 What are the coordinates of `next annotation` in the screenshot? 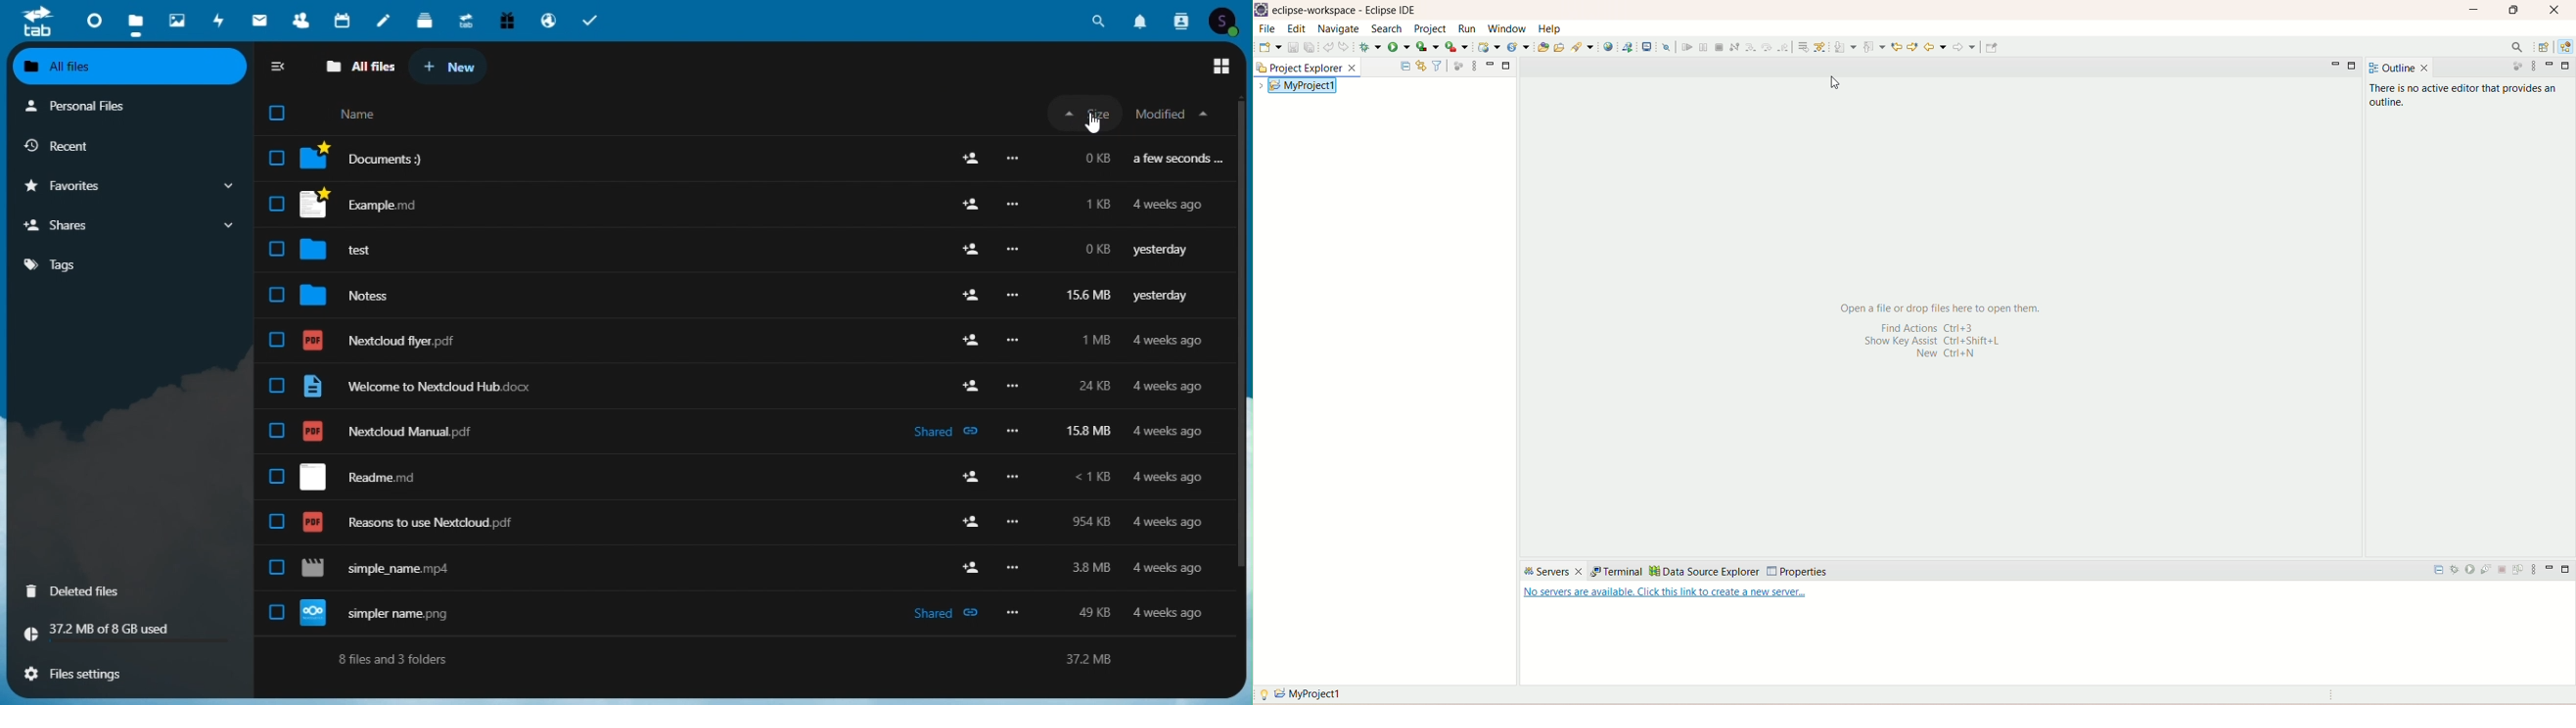 It's located at (1846, 48).